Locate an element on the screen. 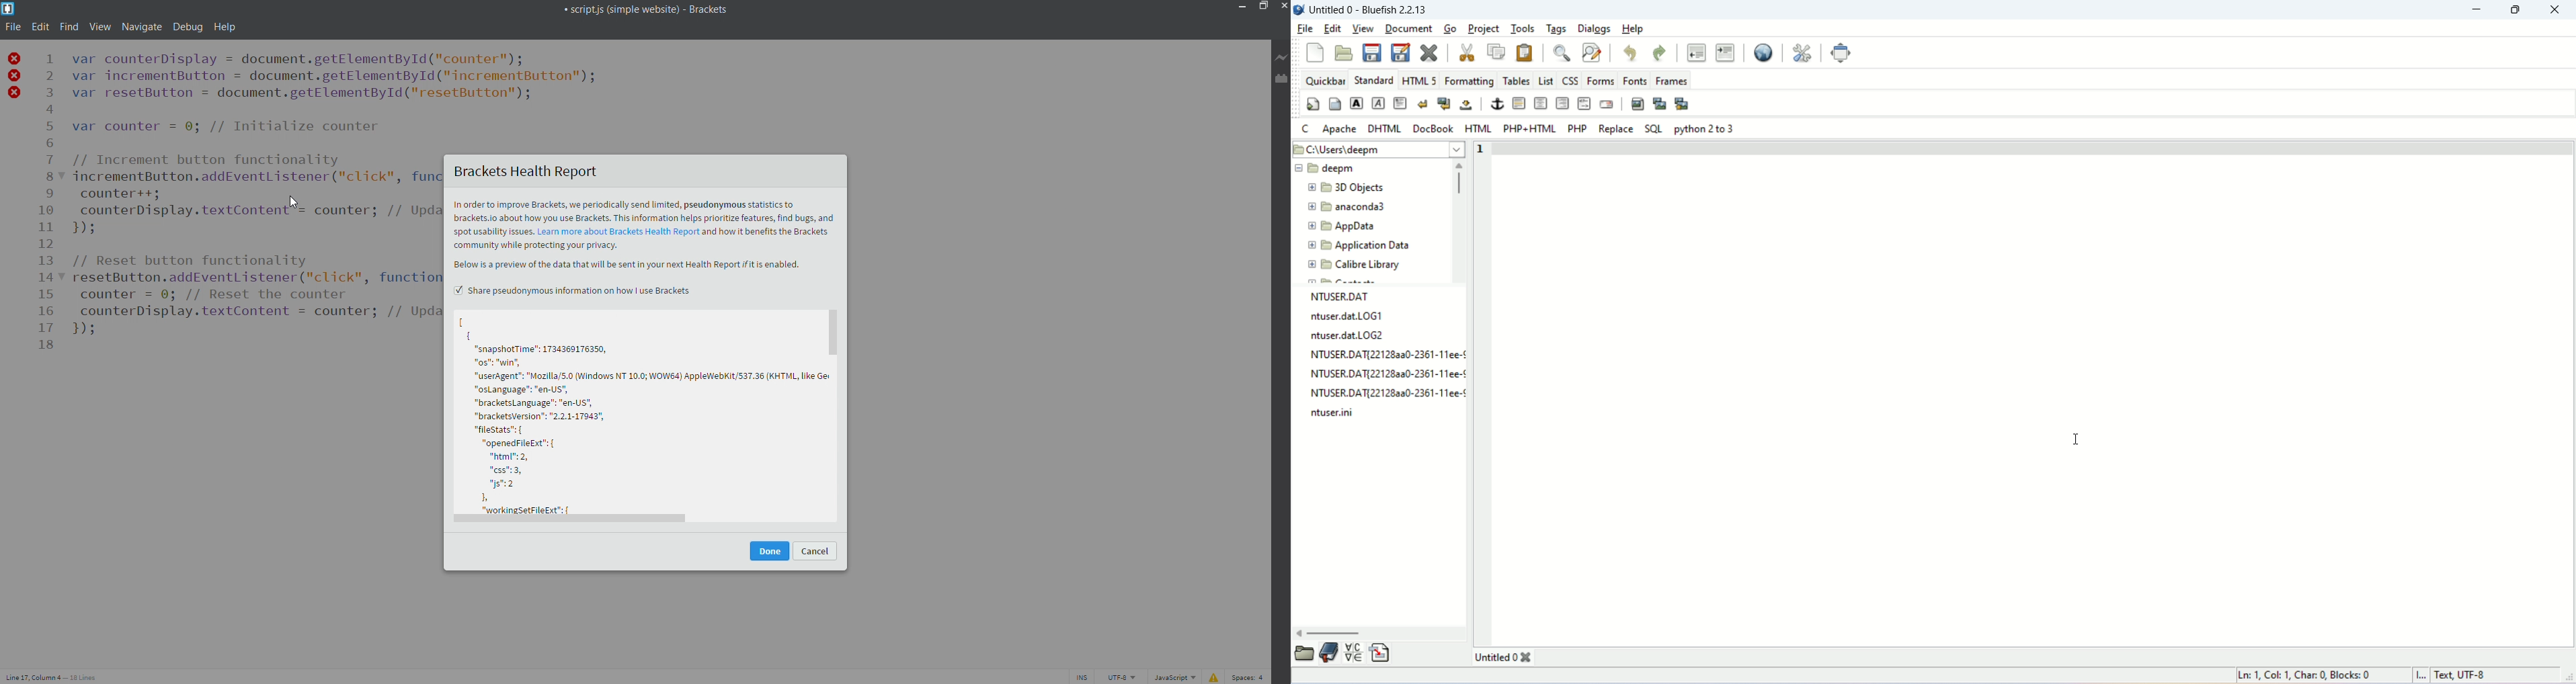 This screenshot has width=2576, height=700. encoding is located at coordinates (1118, 676).